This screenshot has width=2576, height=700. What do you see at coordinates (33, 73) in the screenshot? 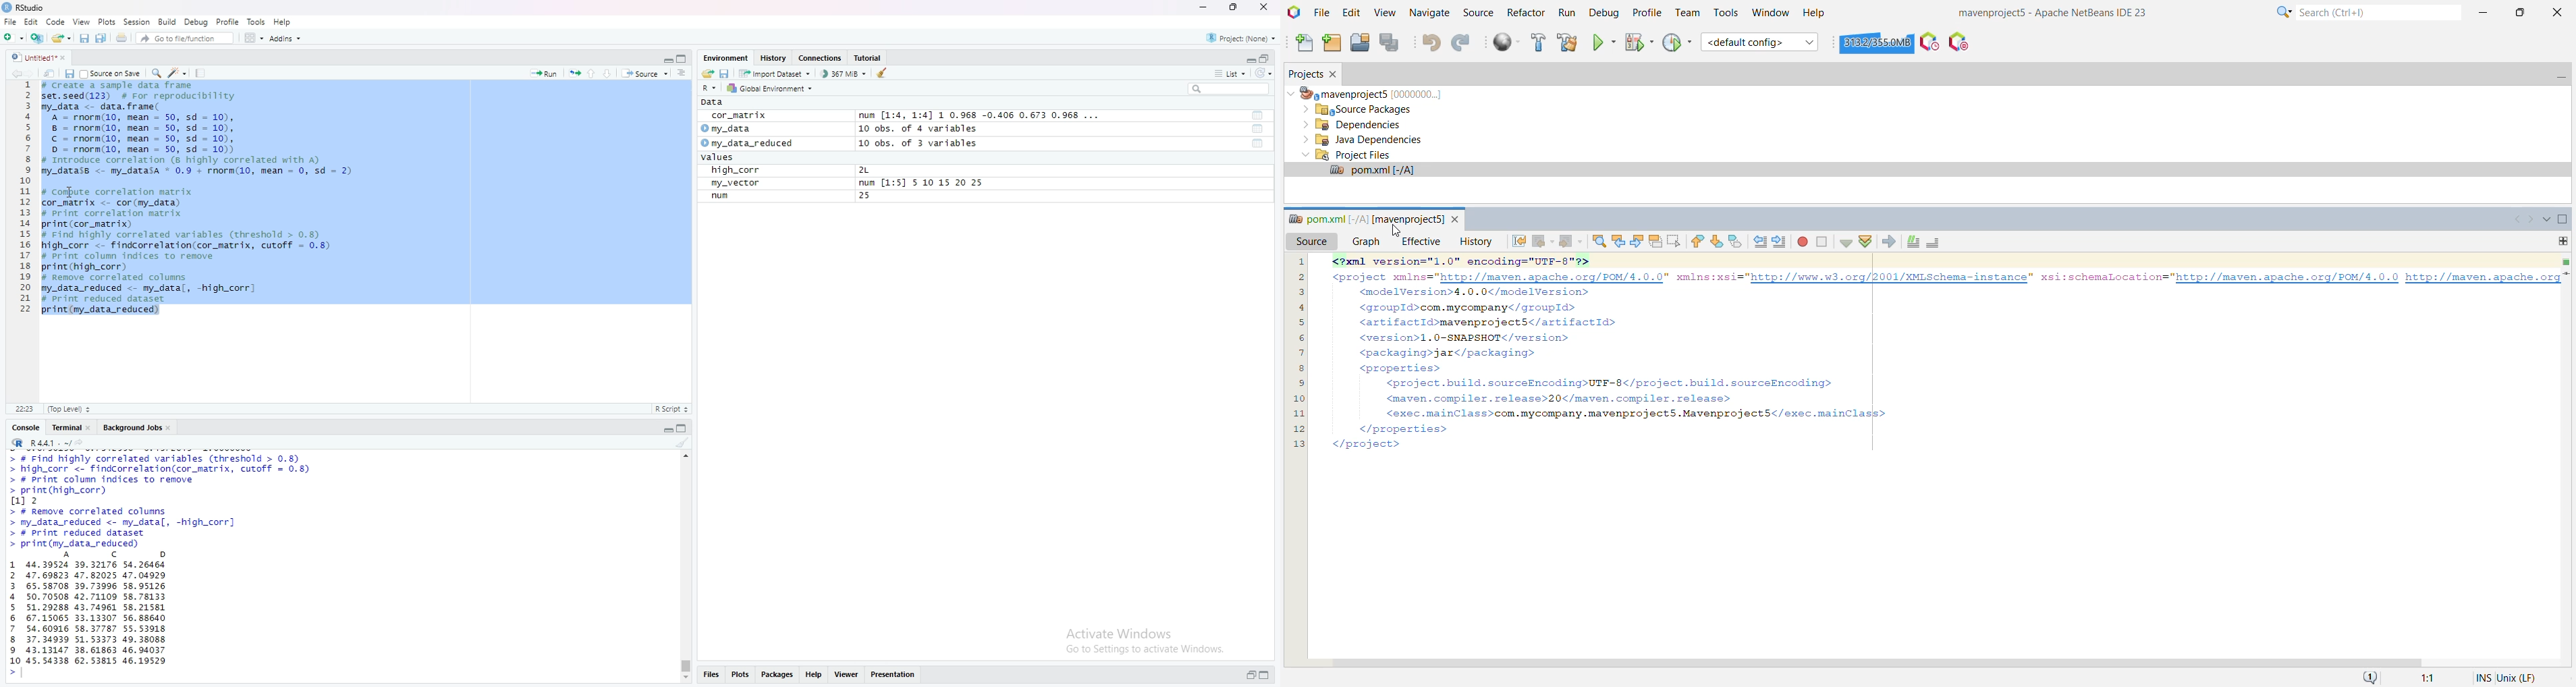
I see `forward` at bounding box center [33, 73].